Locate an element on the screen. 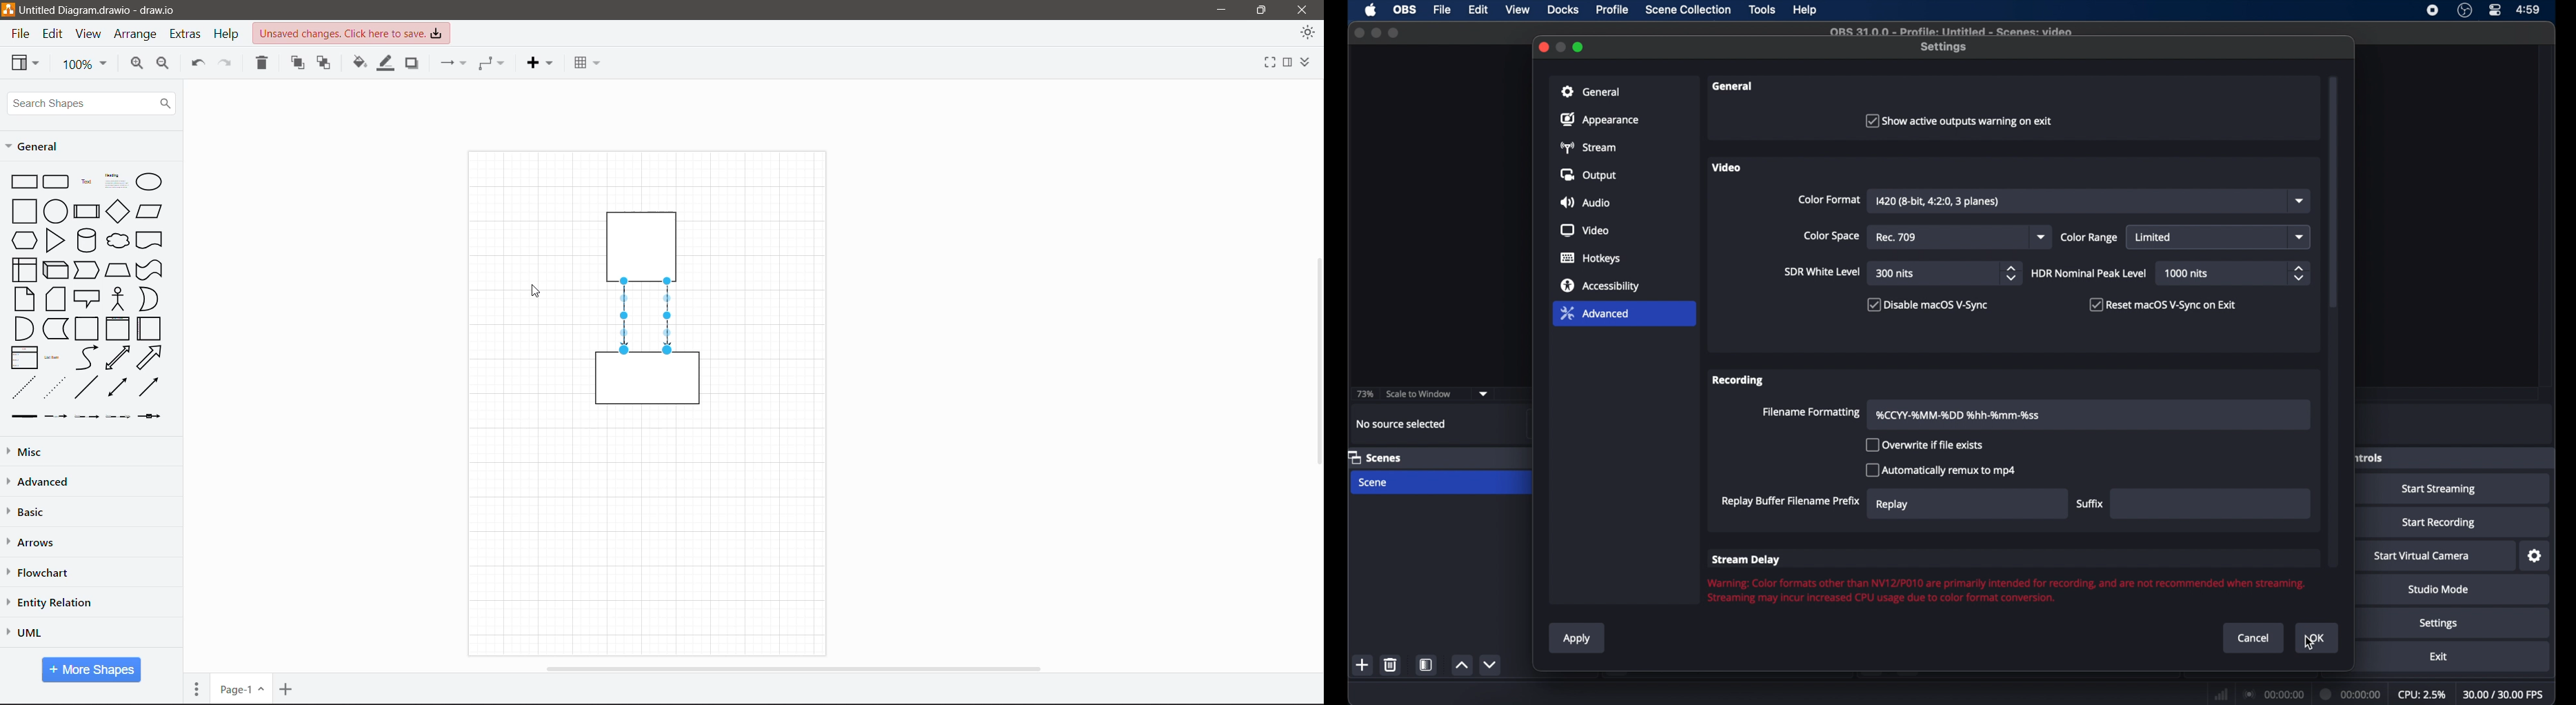 Image resolution: width=2576 pixels, height=728 pixels. curve is located at coordinates (87, 358).